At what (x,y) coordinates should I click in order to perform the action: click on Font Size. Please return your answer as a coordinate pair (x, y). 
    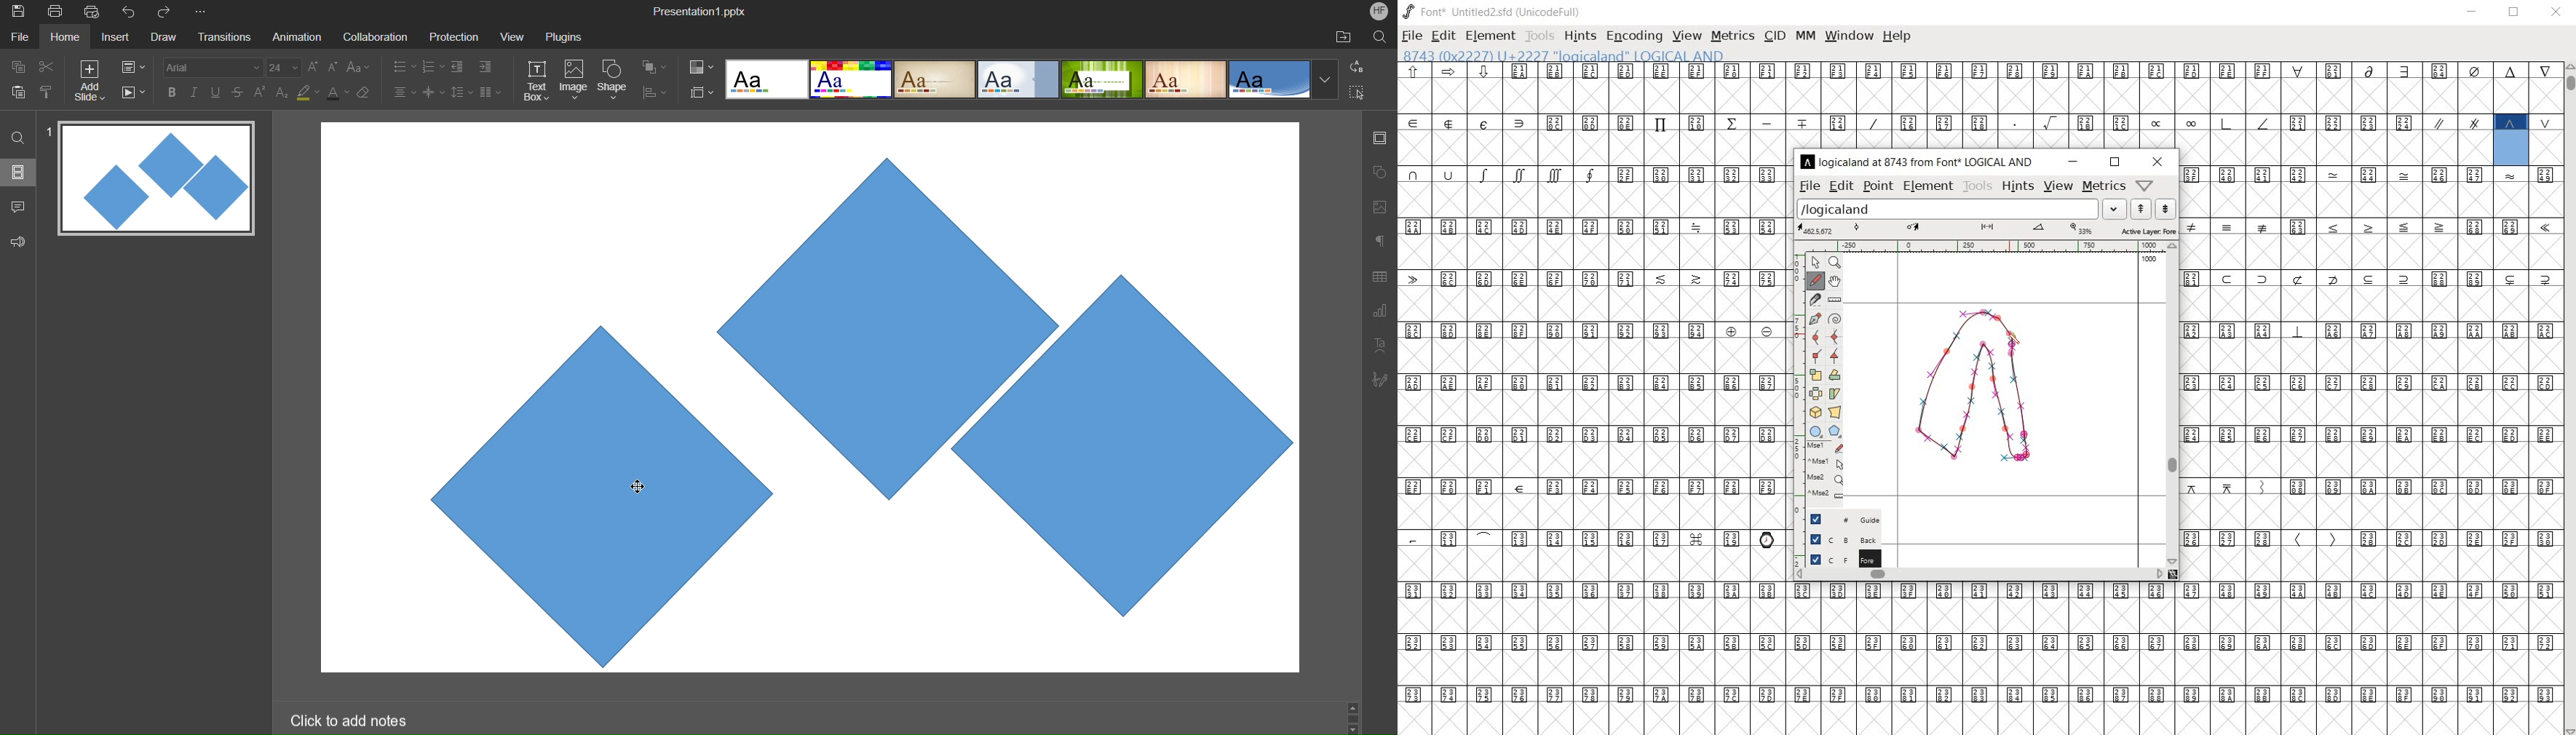
    Looking at the image, I should click on (284, 68).